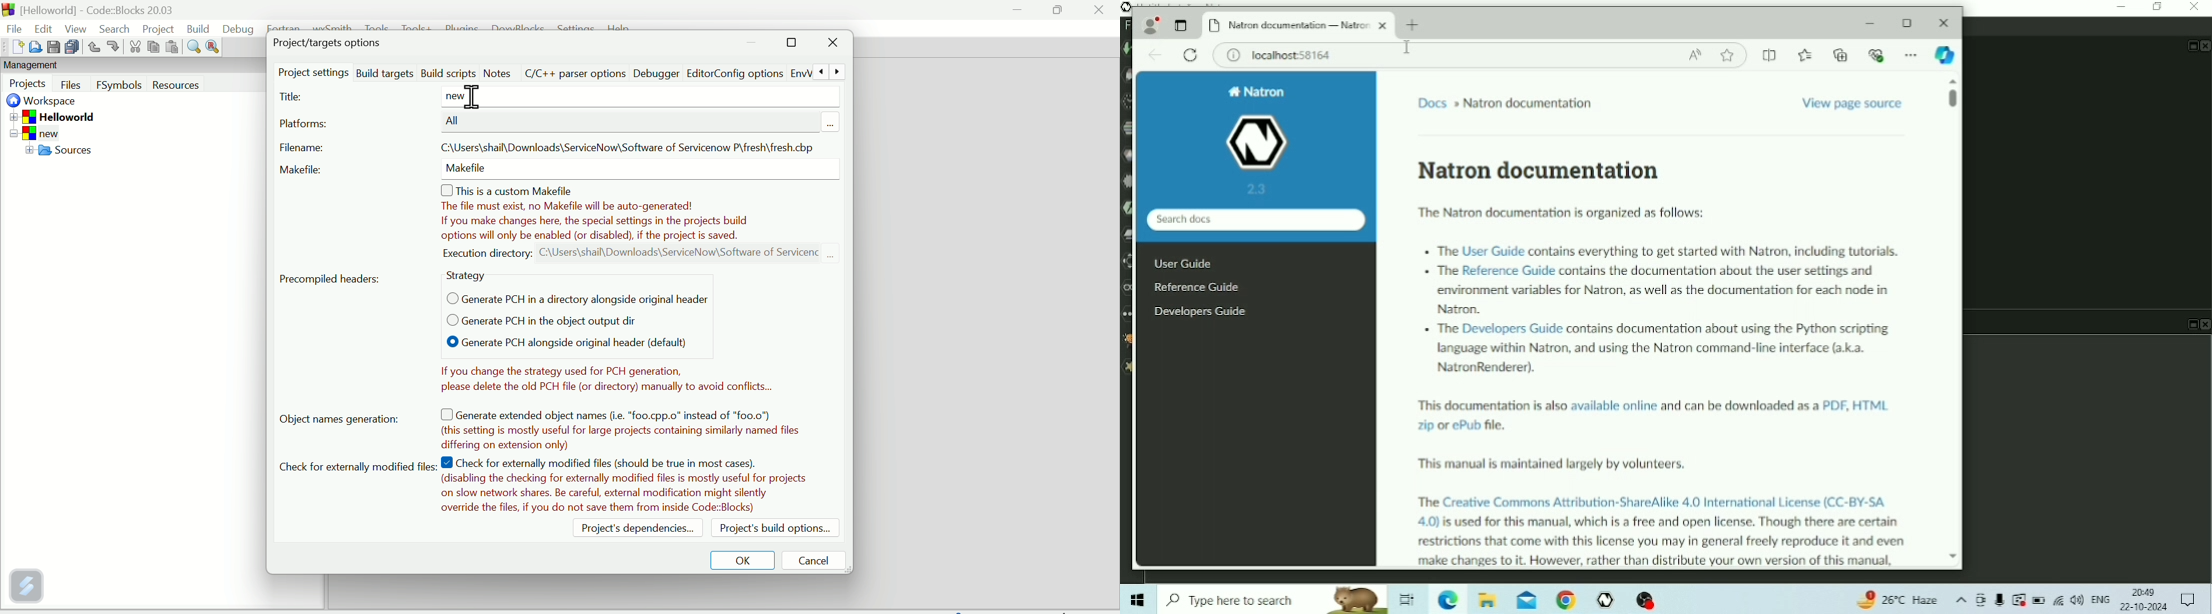 Image resolution: width=2212 pixels, height=616 pixels. What do you see at coordinates (72, 85) in the screenshot?
I see `` at bounding box center [72, 85].